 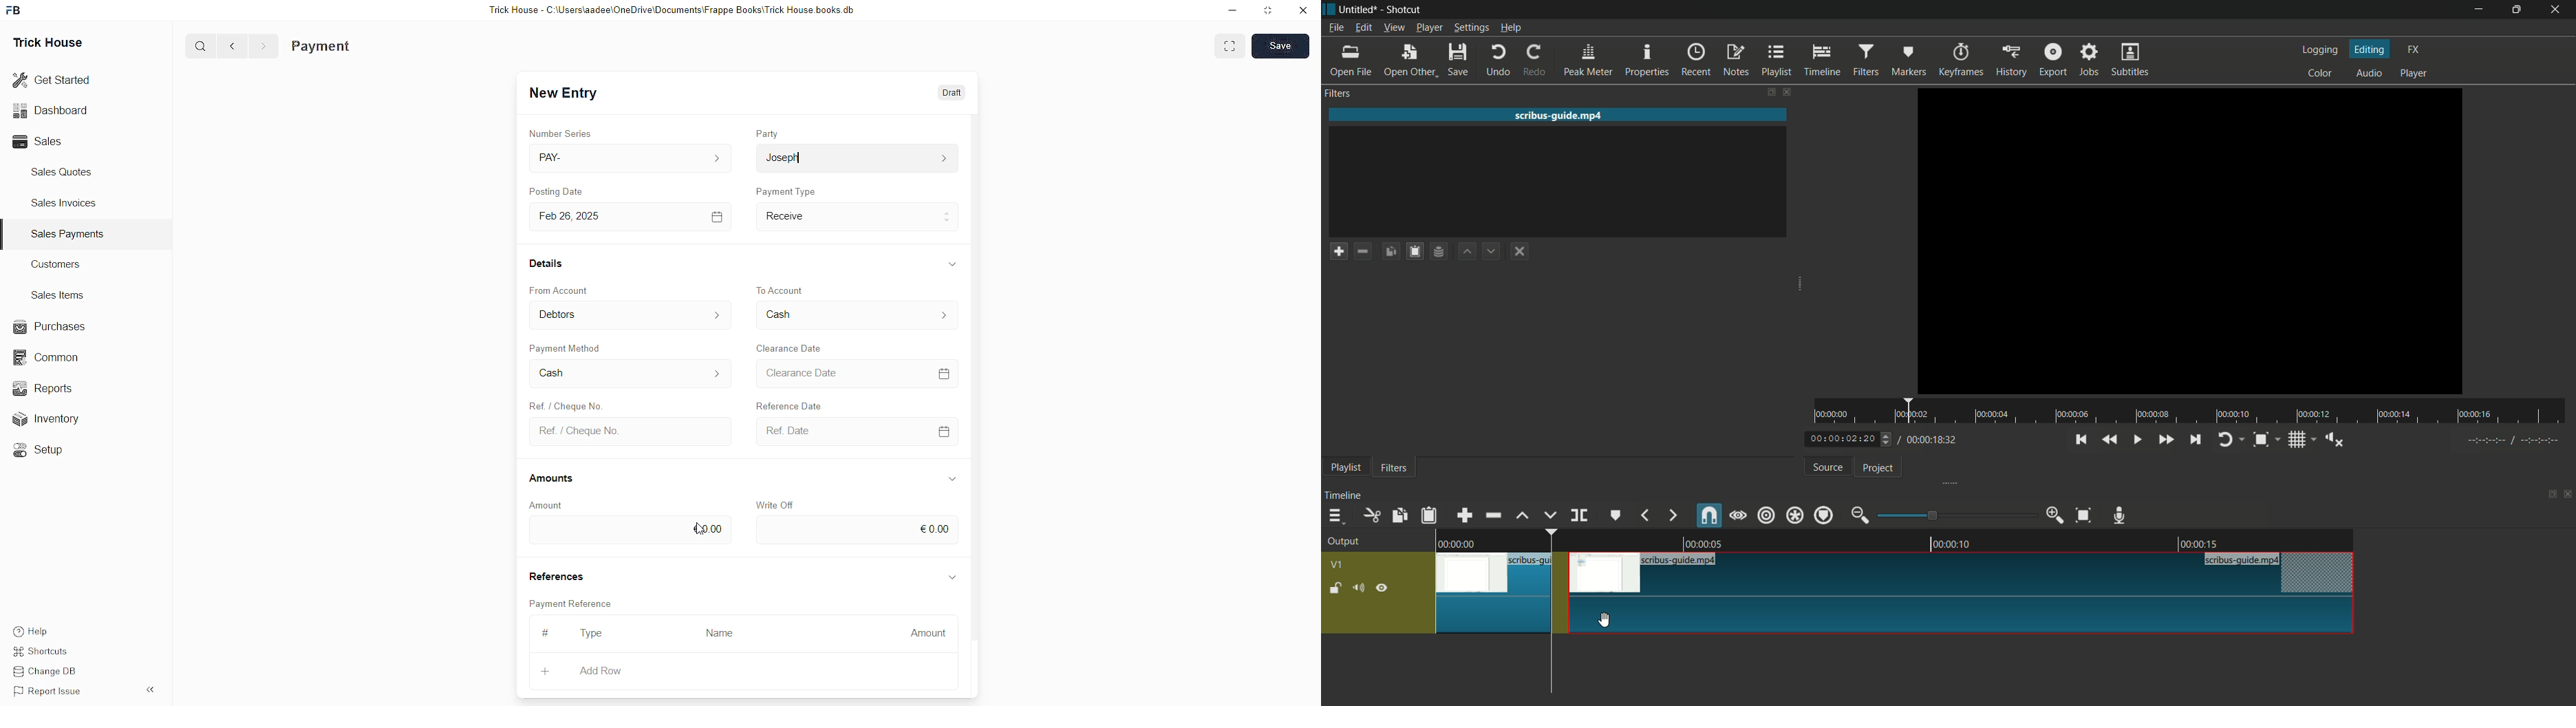 I want to click on Reports, so click(x=52, y=387).